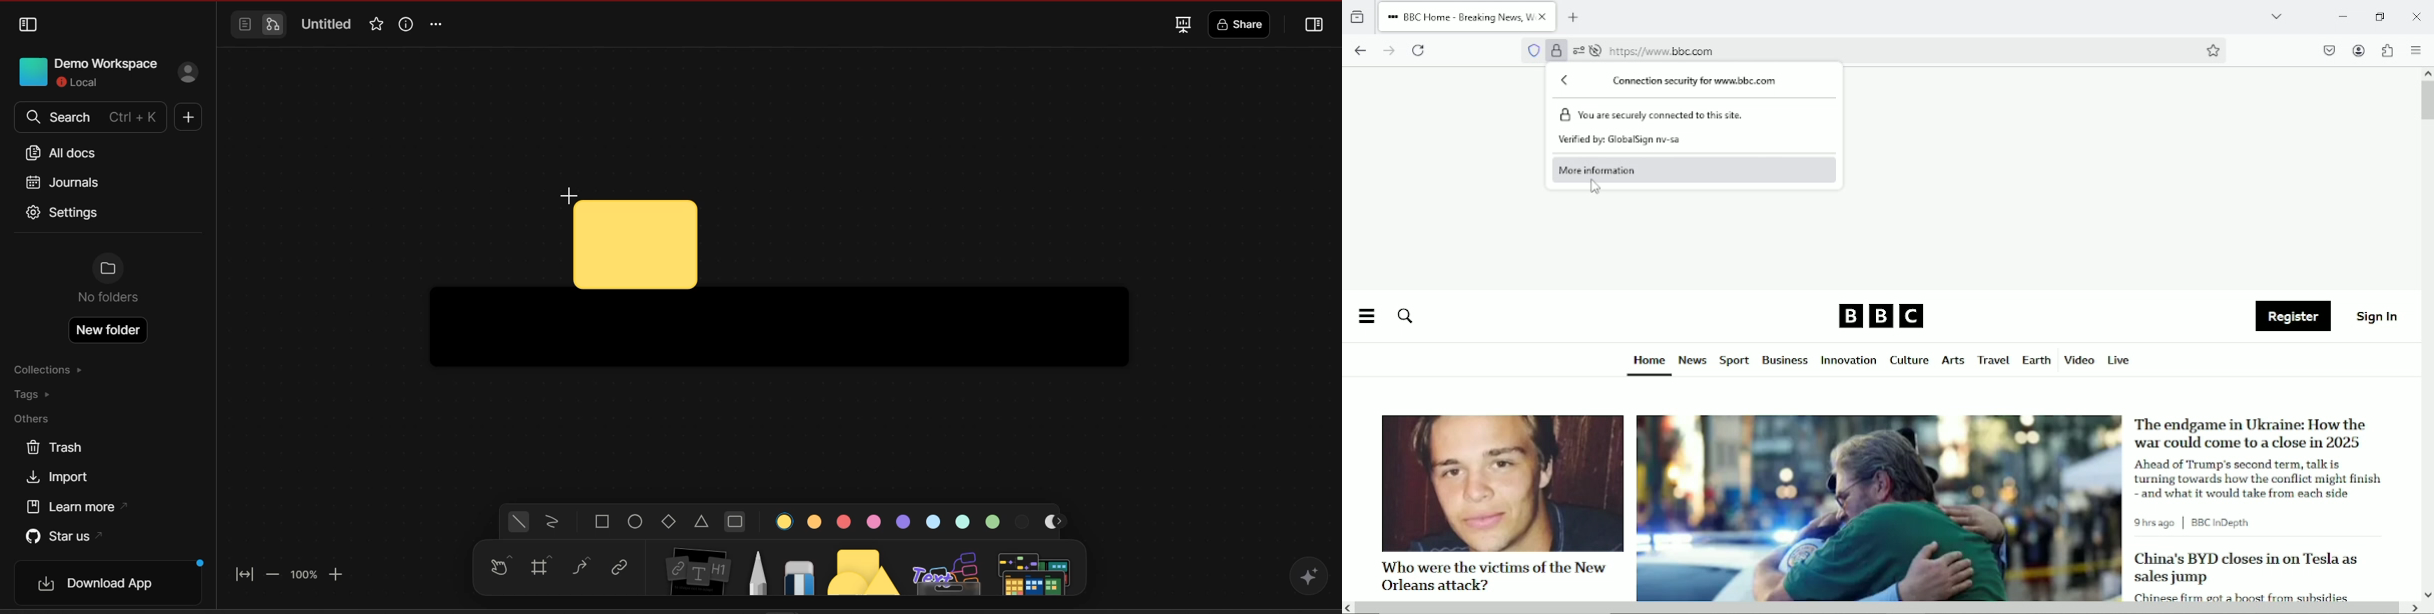  Describe the element at coordinates (1356, 15) in the screenshot. I see `View recent browsing` at that location.